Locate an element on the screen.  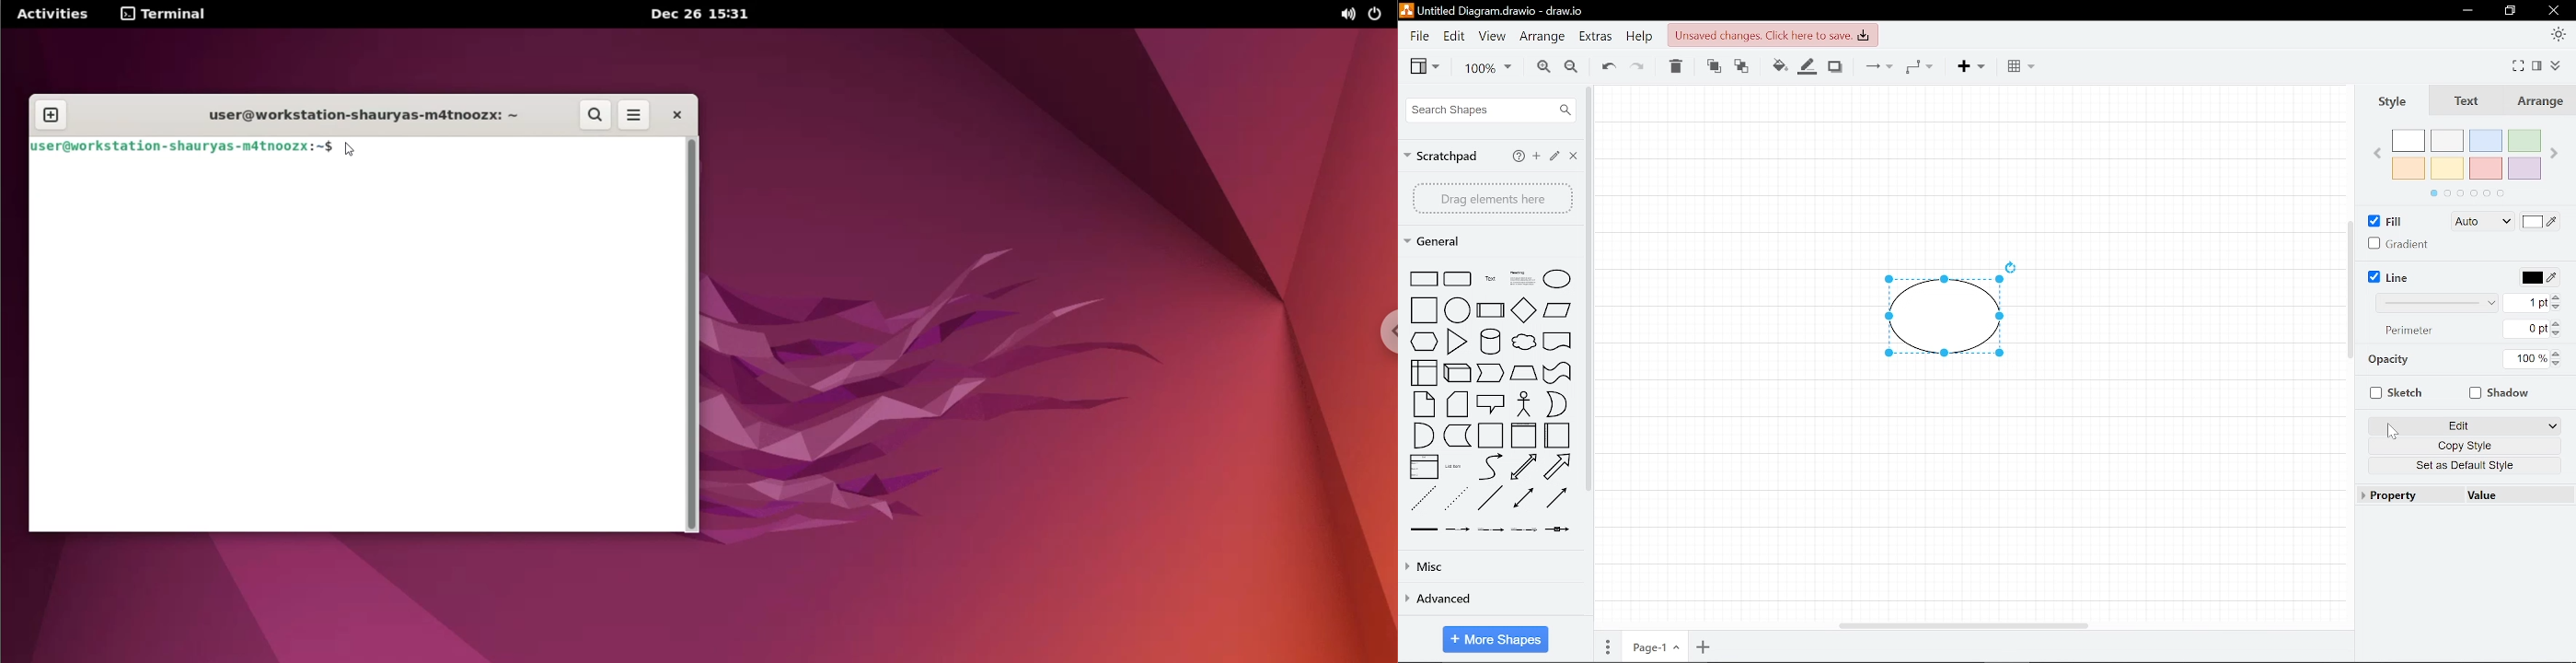
connector is located at coordinates (1558, 499).